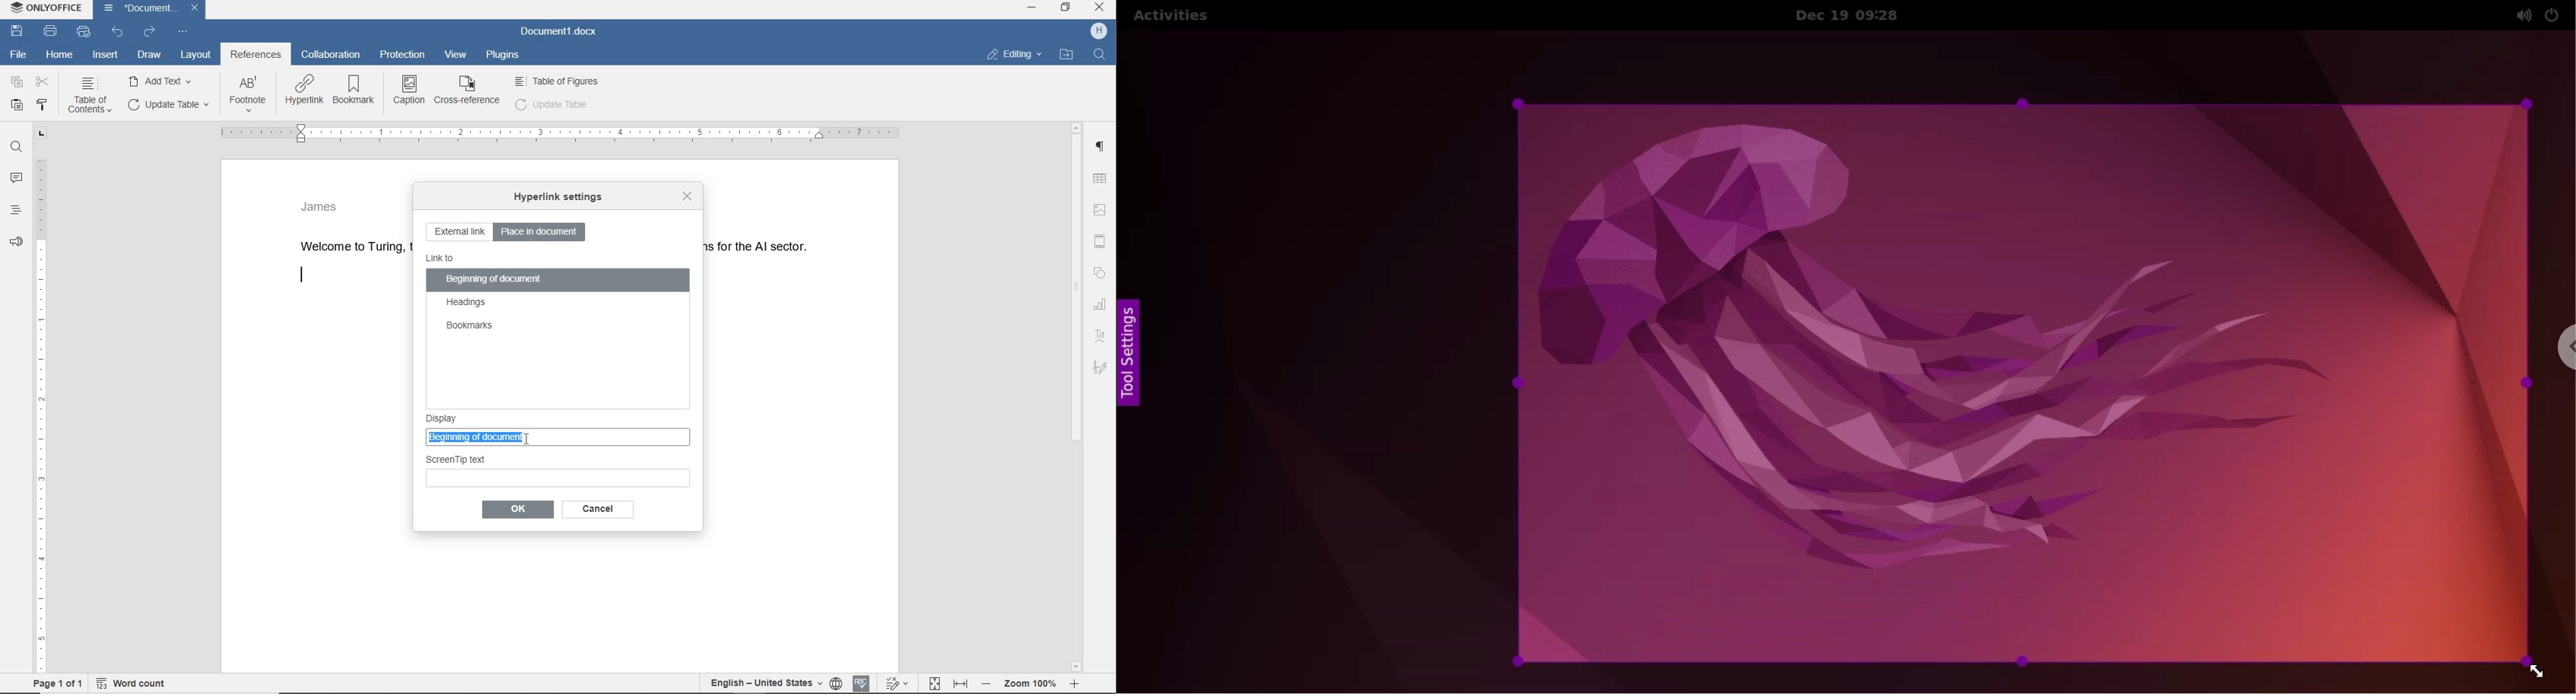 This screenshot has height=700, width=2576. What do you see at coordinates (54, 685) in the screenshot?
I see `Page 1 of 1` at bounding box center [54, 685].